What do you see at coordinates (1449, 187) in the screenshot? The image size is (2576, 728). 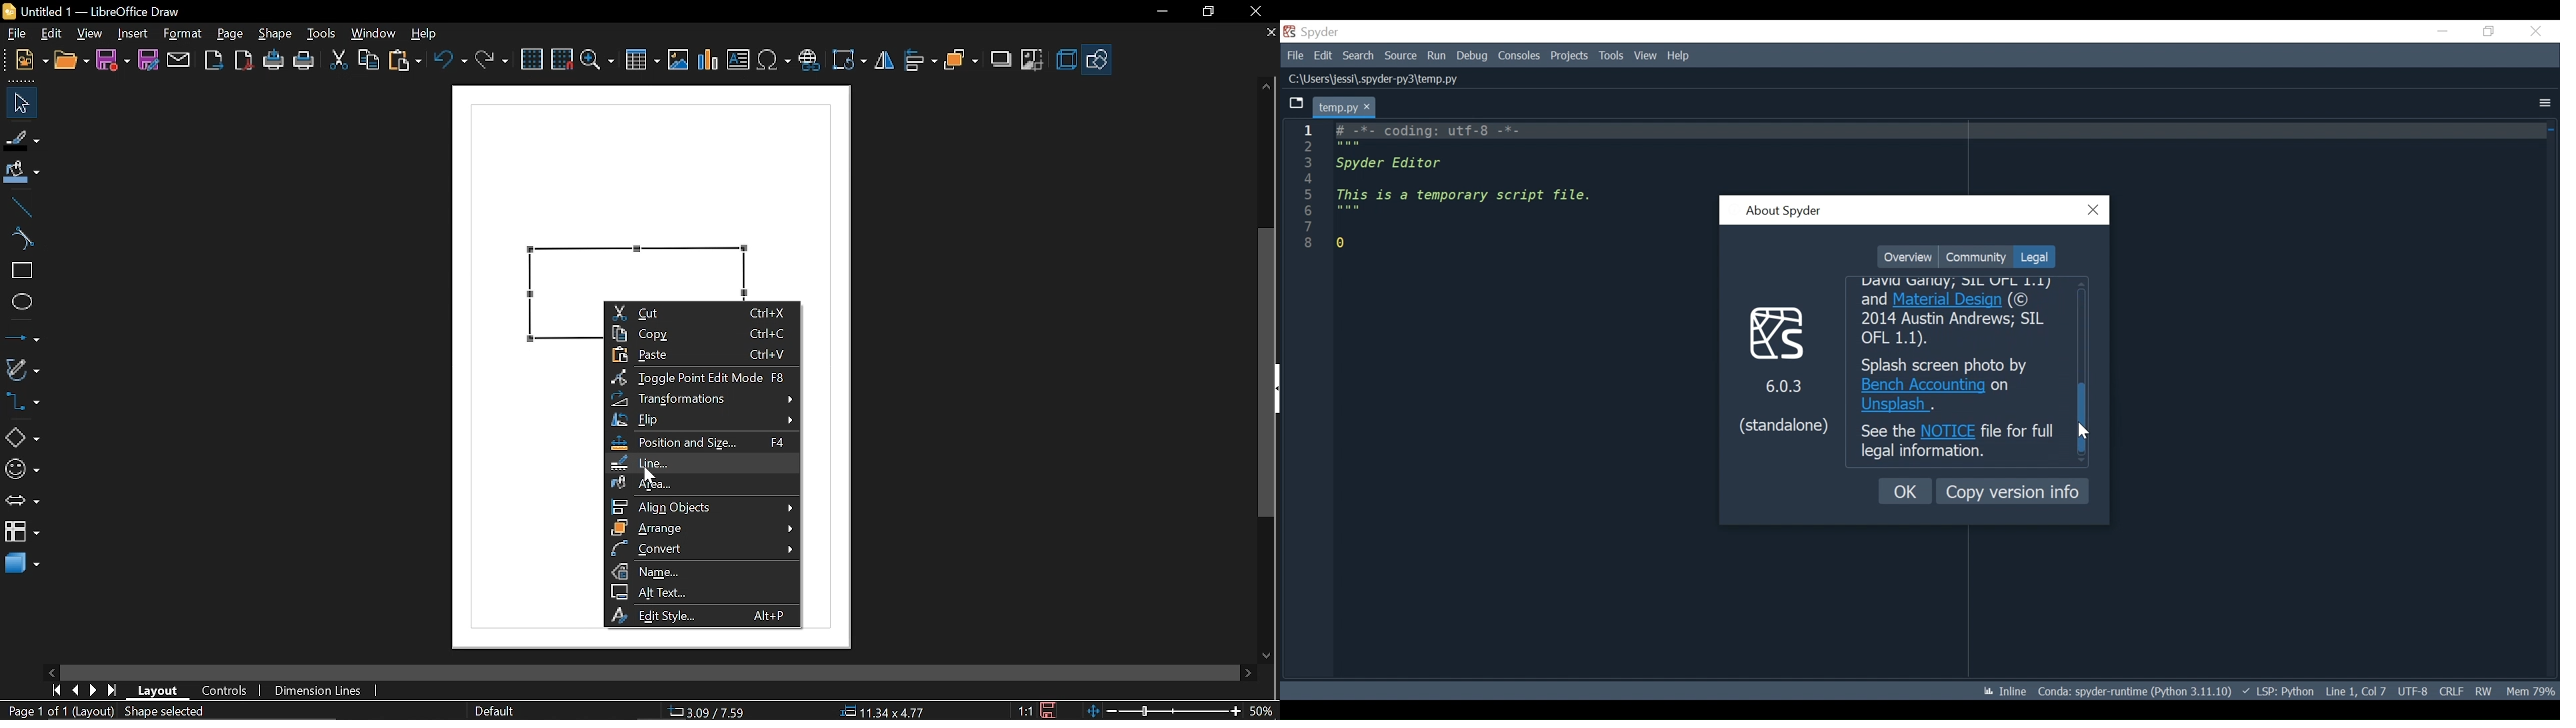 I see `# -*- coding: utf-8 -*-

Spyder Editor

This is a temporary script file.
0` at bounding box center [1449, 187].